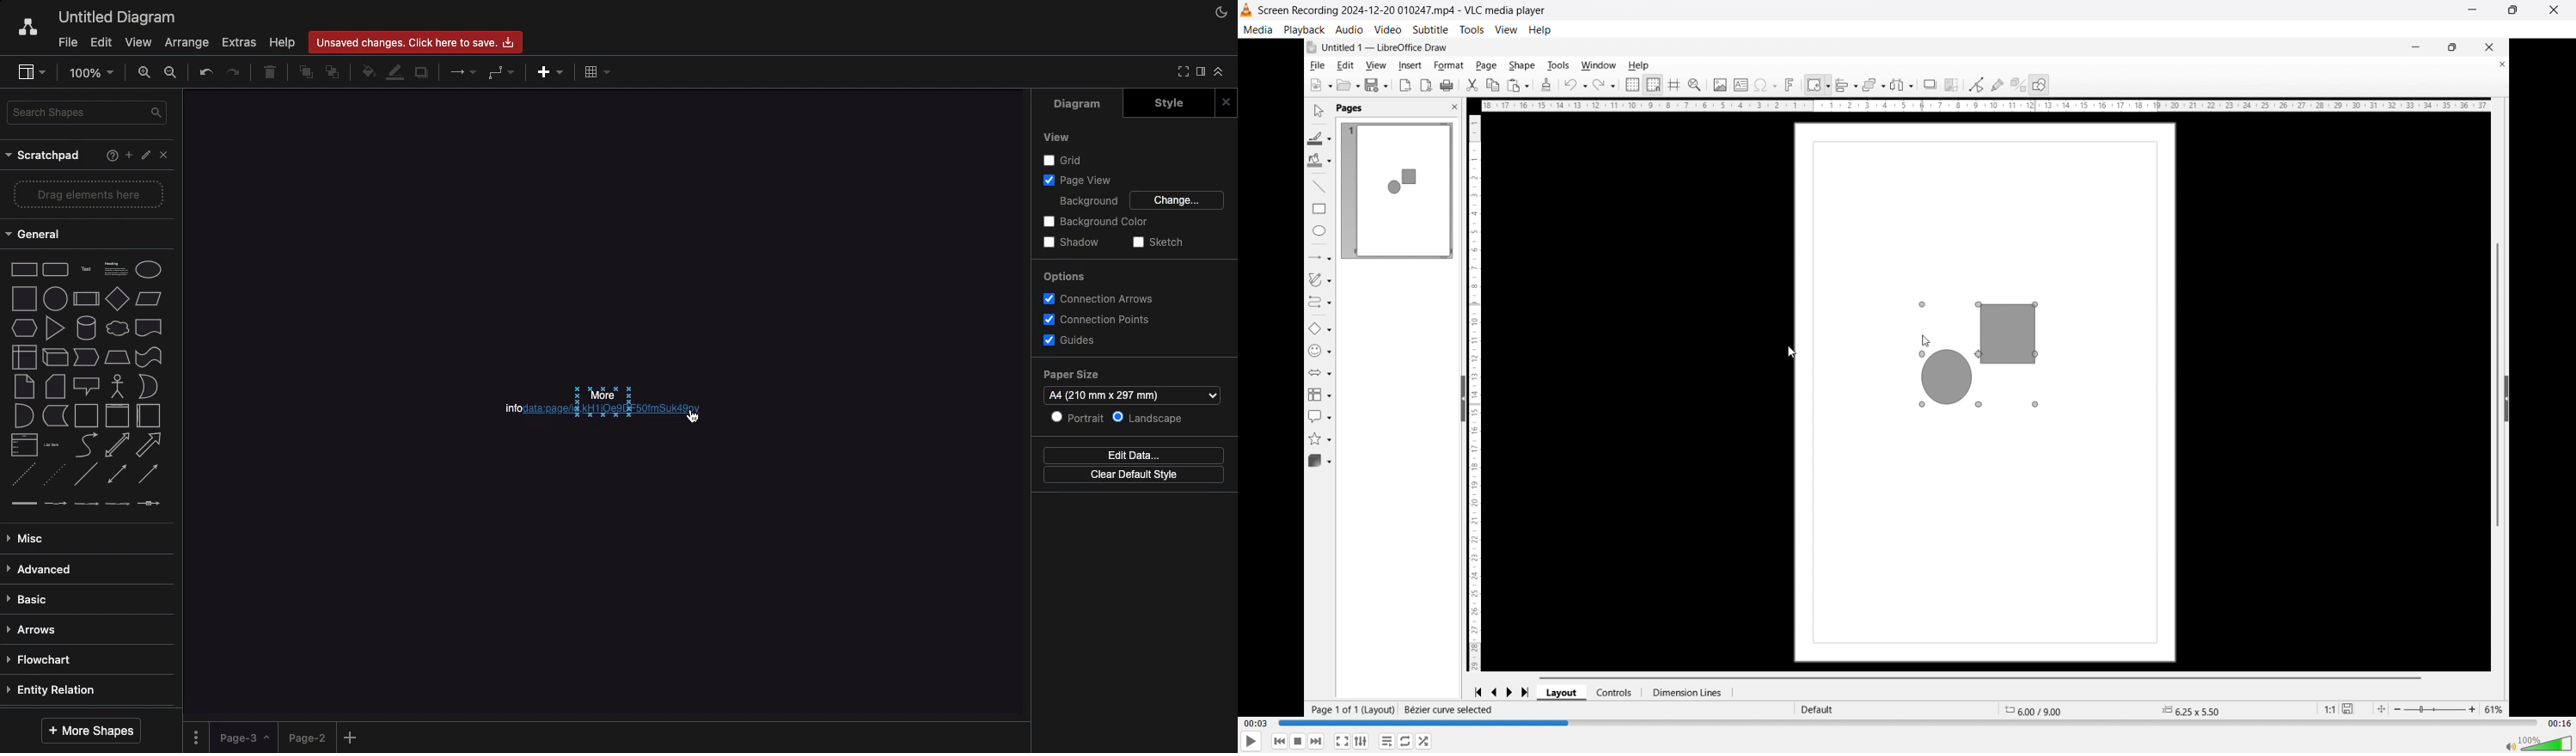  What do you see at coordinates (86, 357) in the screenshot?
I see `step` at bounding box center [86, 357].